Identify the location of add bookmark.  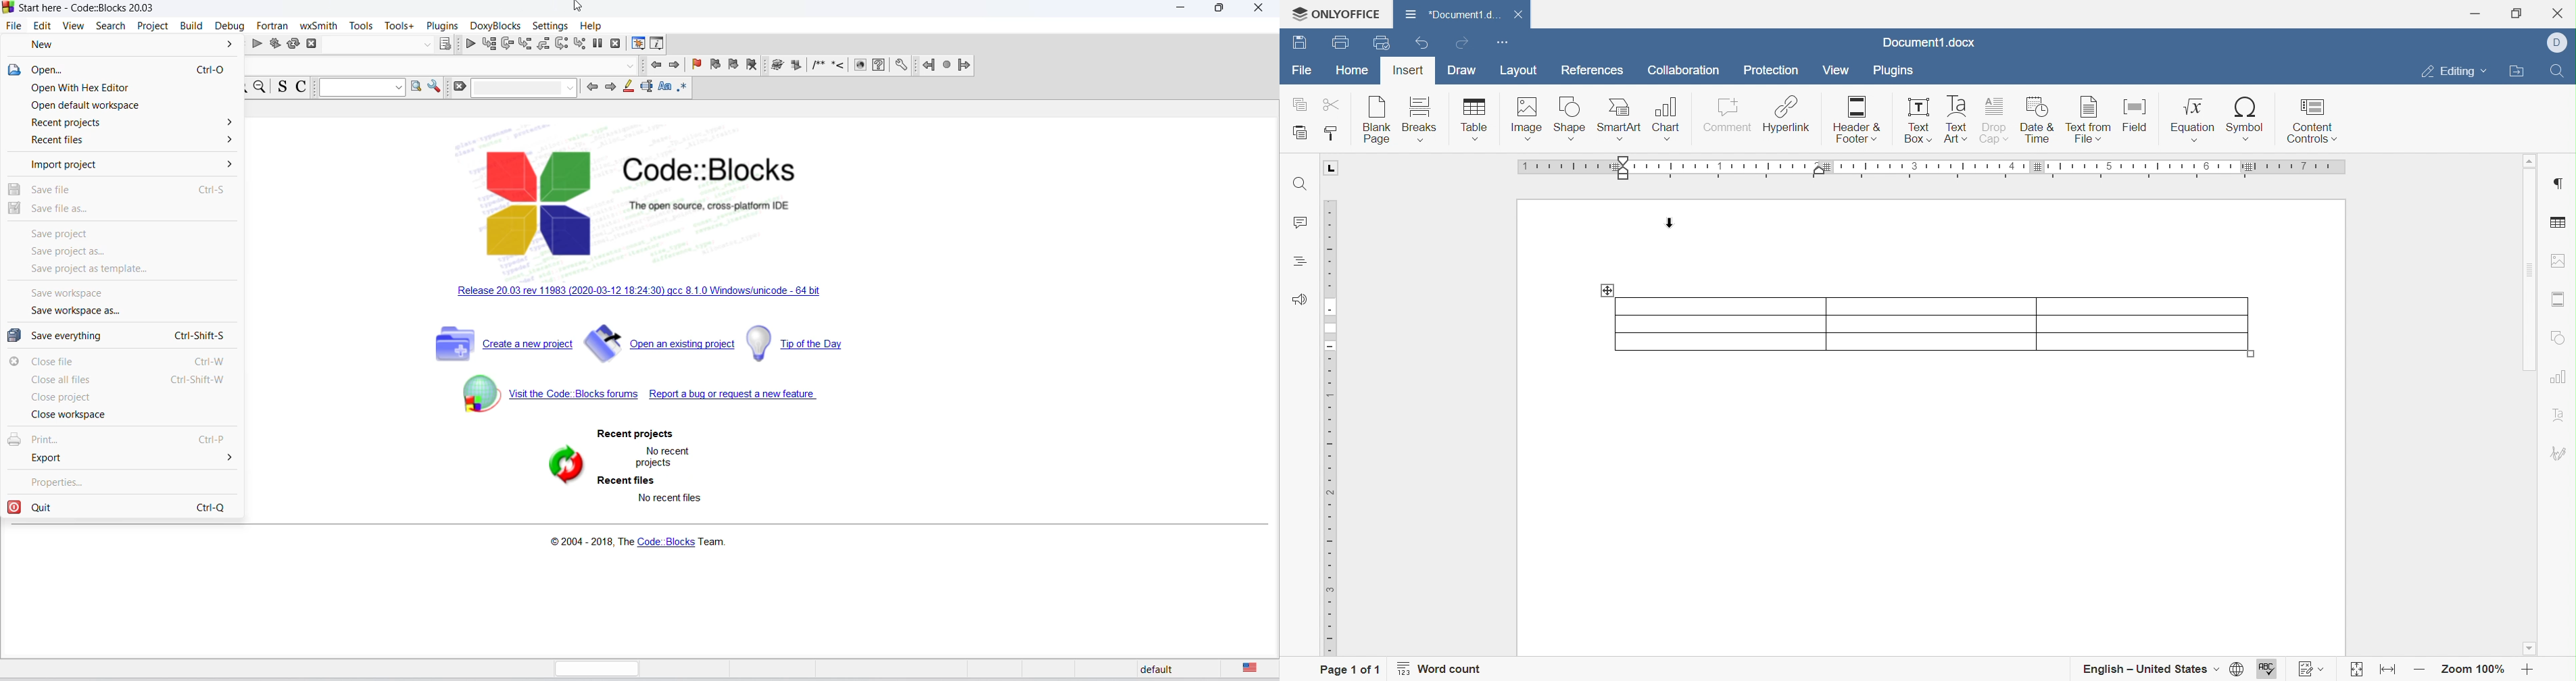
(695, 64).